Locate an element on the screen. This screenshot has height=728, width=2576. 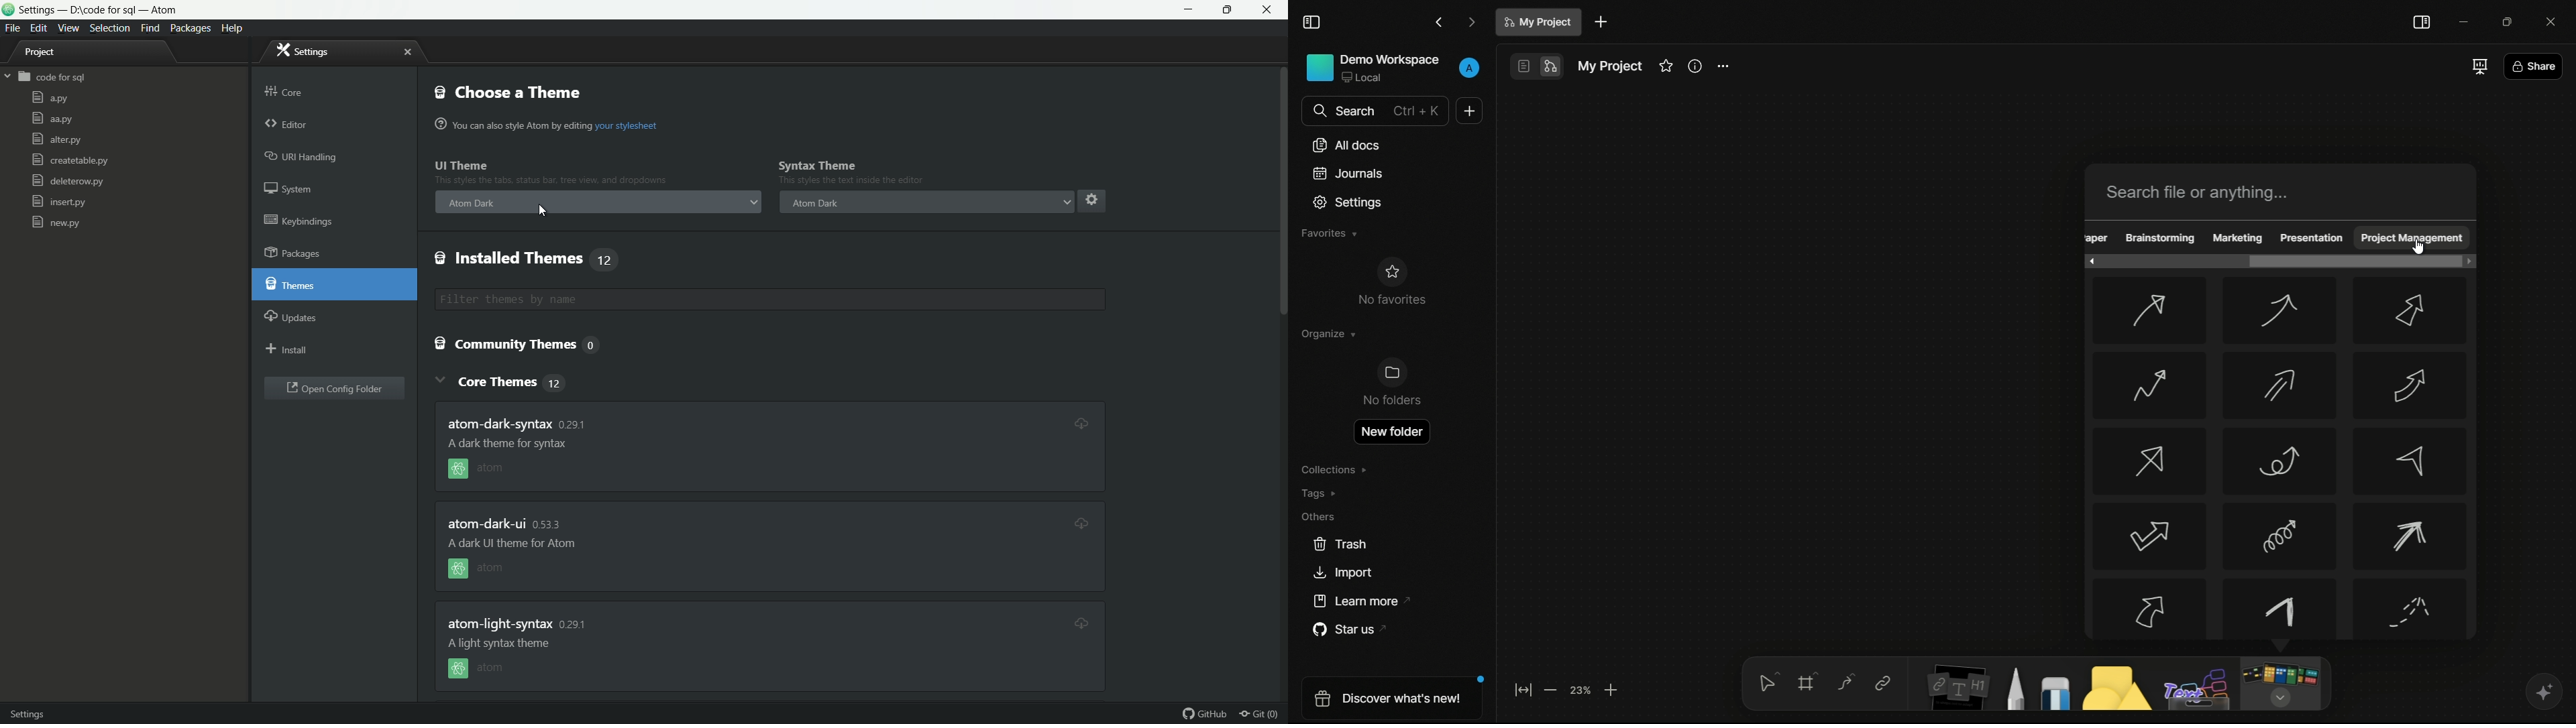
others is located at coordinates (2198, 689).